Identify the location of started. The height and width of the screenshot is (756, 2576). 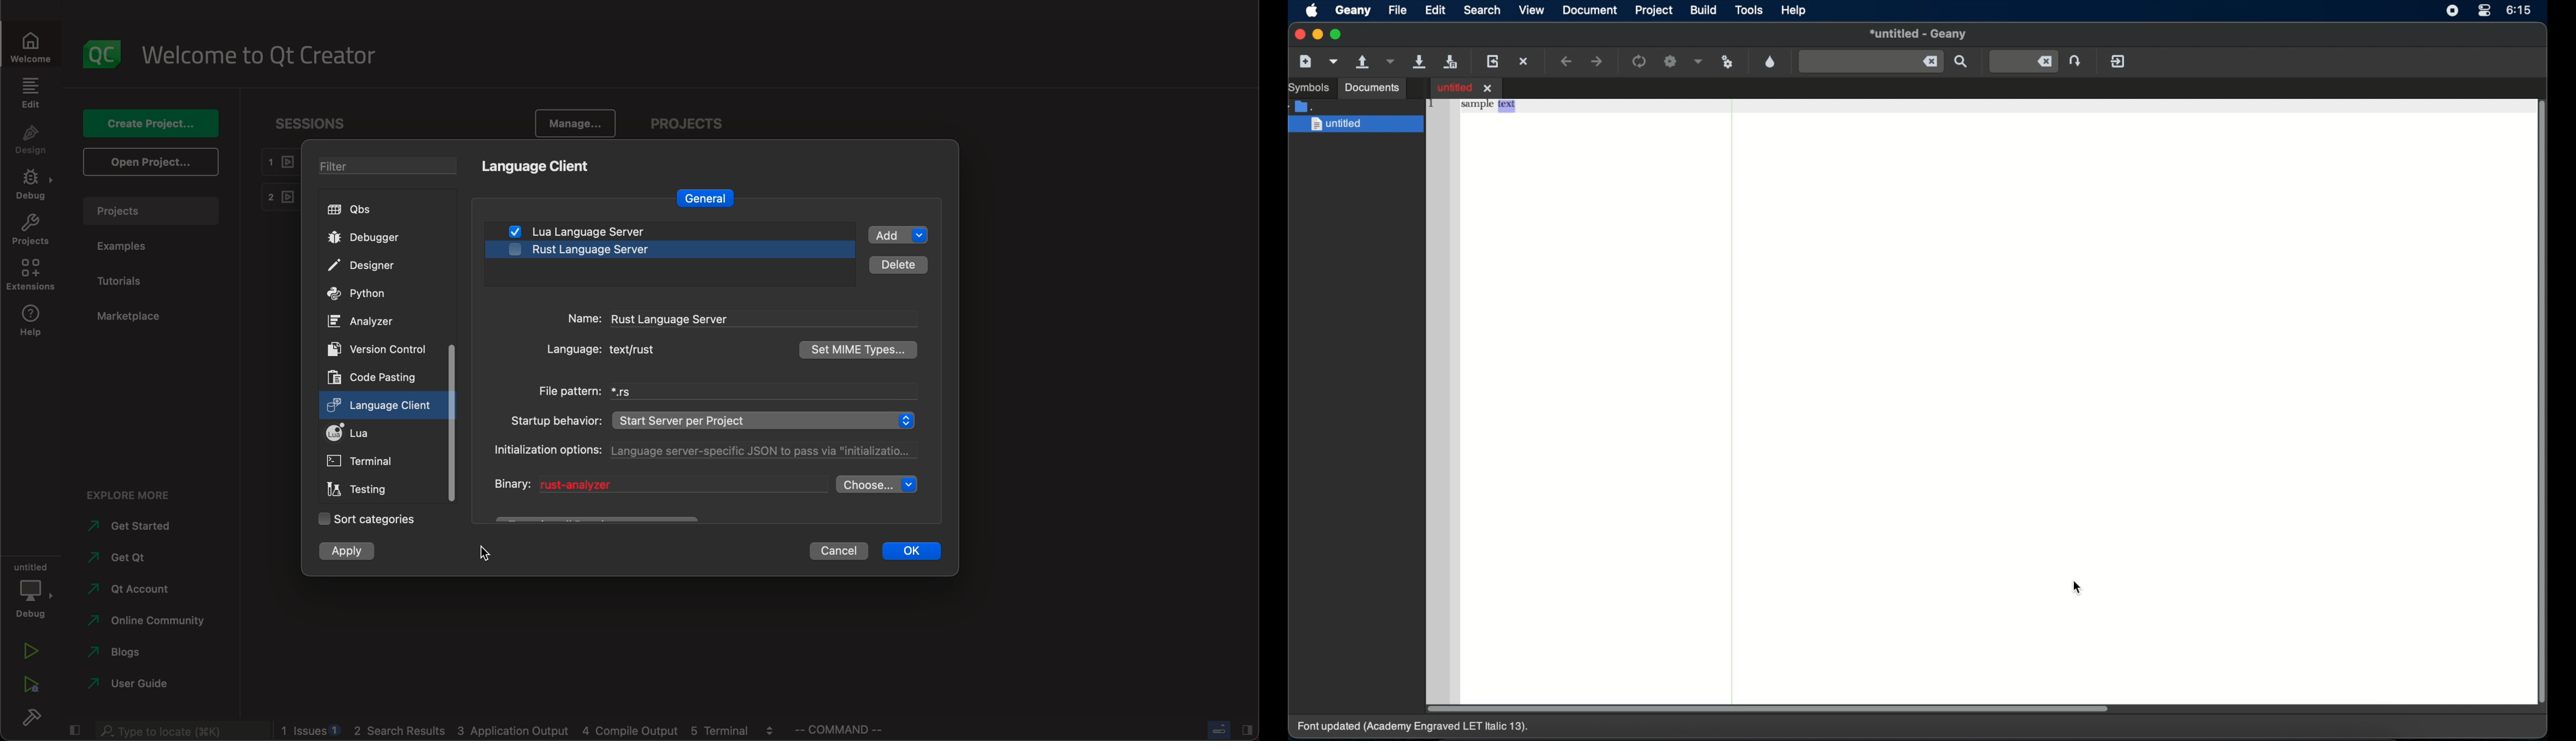
(130, 529).